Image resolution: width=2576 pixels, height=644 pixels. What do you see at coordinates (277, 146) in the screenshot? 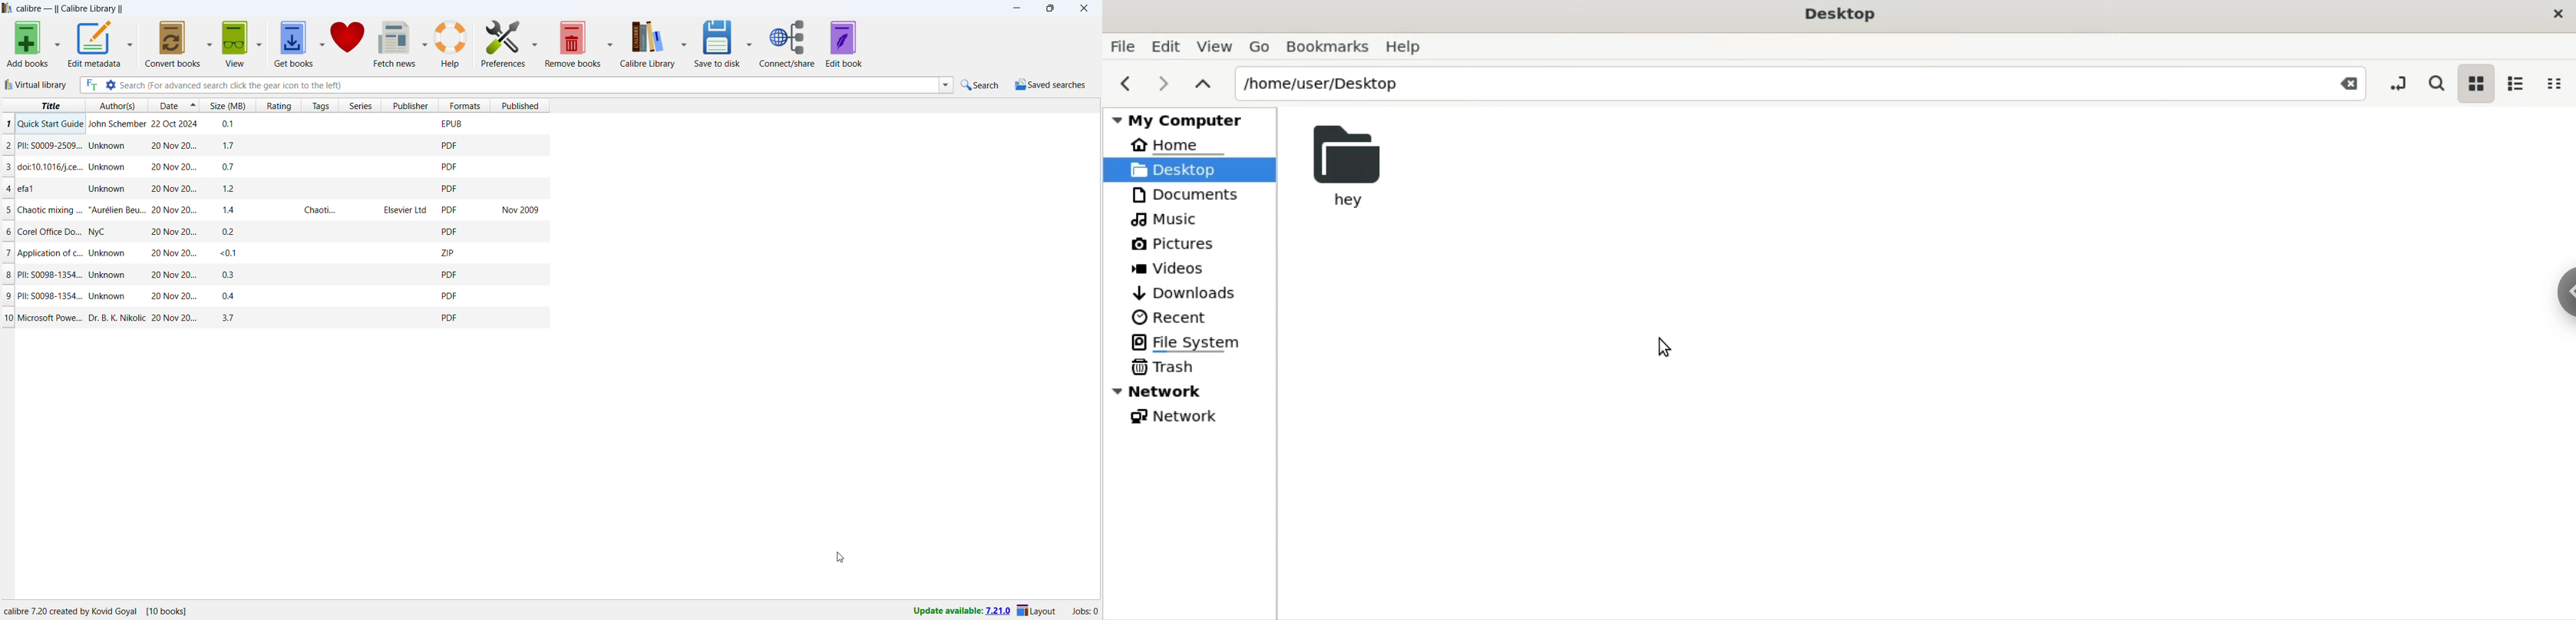
I see `2 Pll: S0009-2509... Unknown 20 Nov 20... 17` at bounding box center [277, 146].